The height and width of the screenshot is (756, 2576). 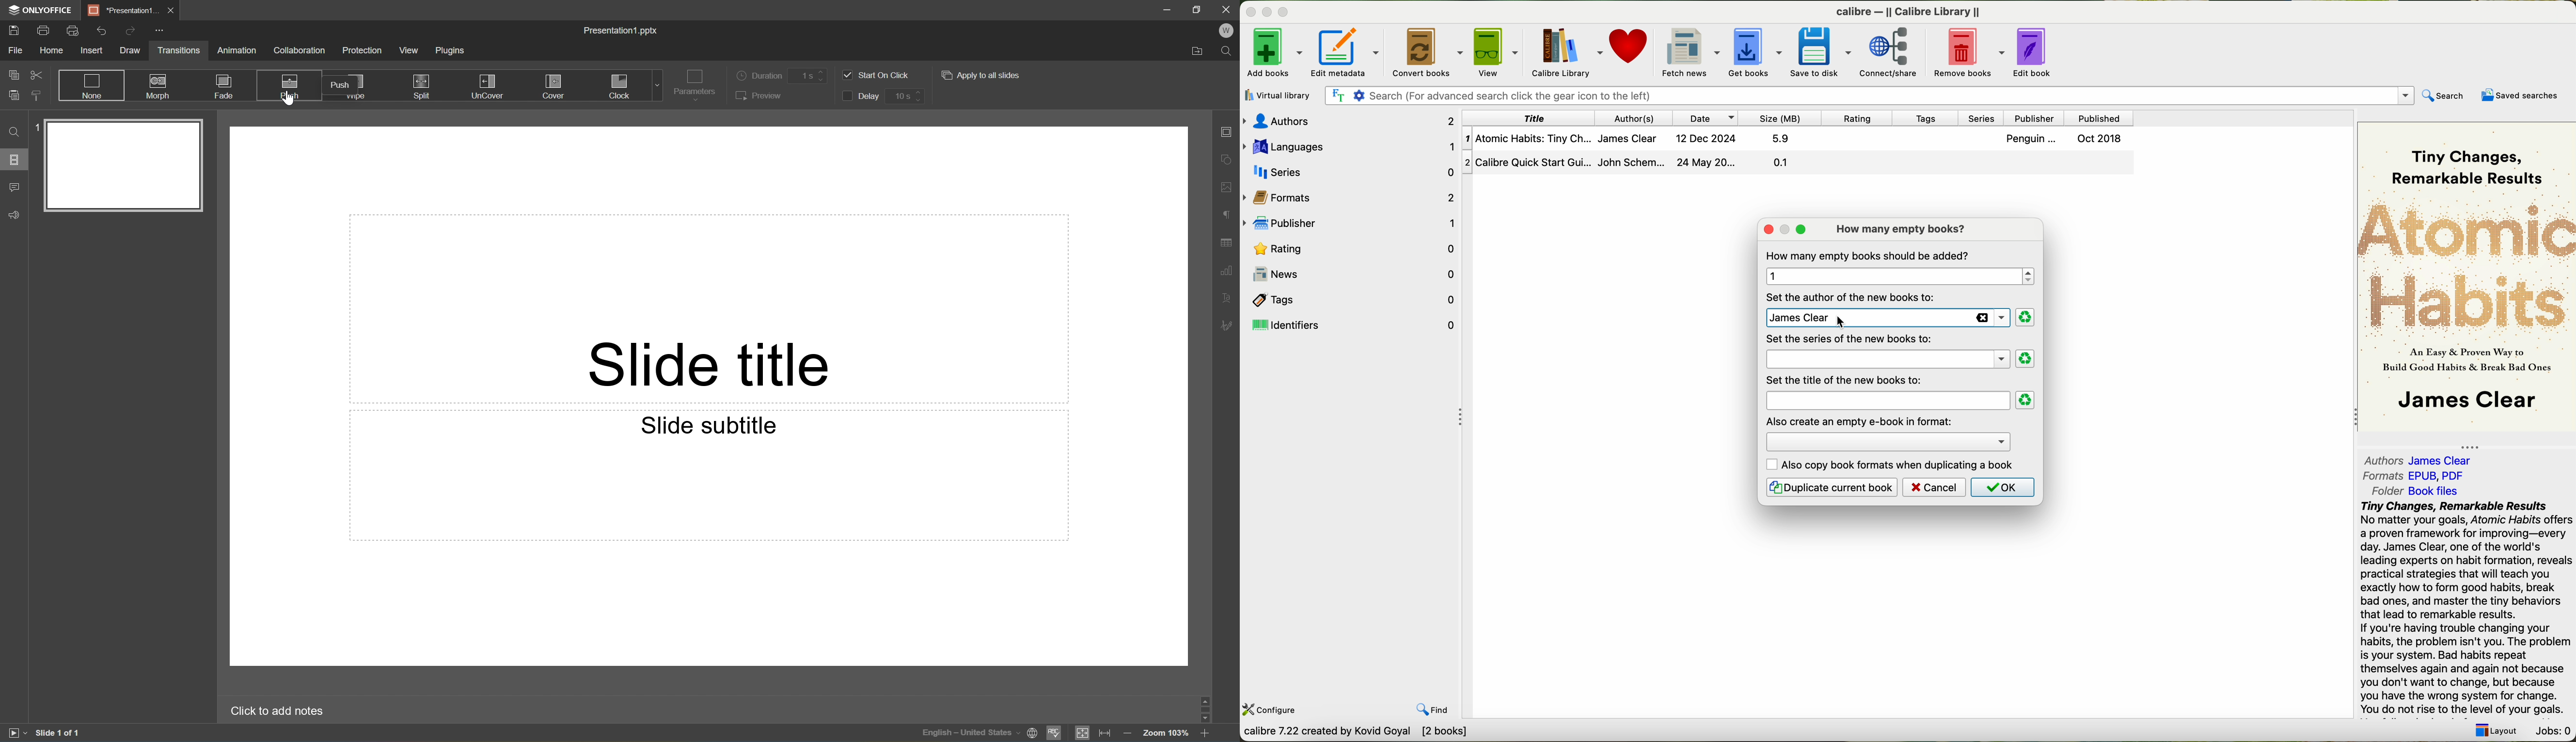 I want to click on Image settings, so click(x=1227, y=189).